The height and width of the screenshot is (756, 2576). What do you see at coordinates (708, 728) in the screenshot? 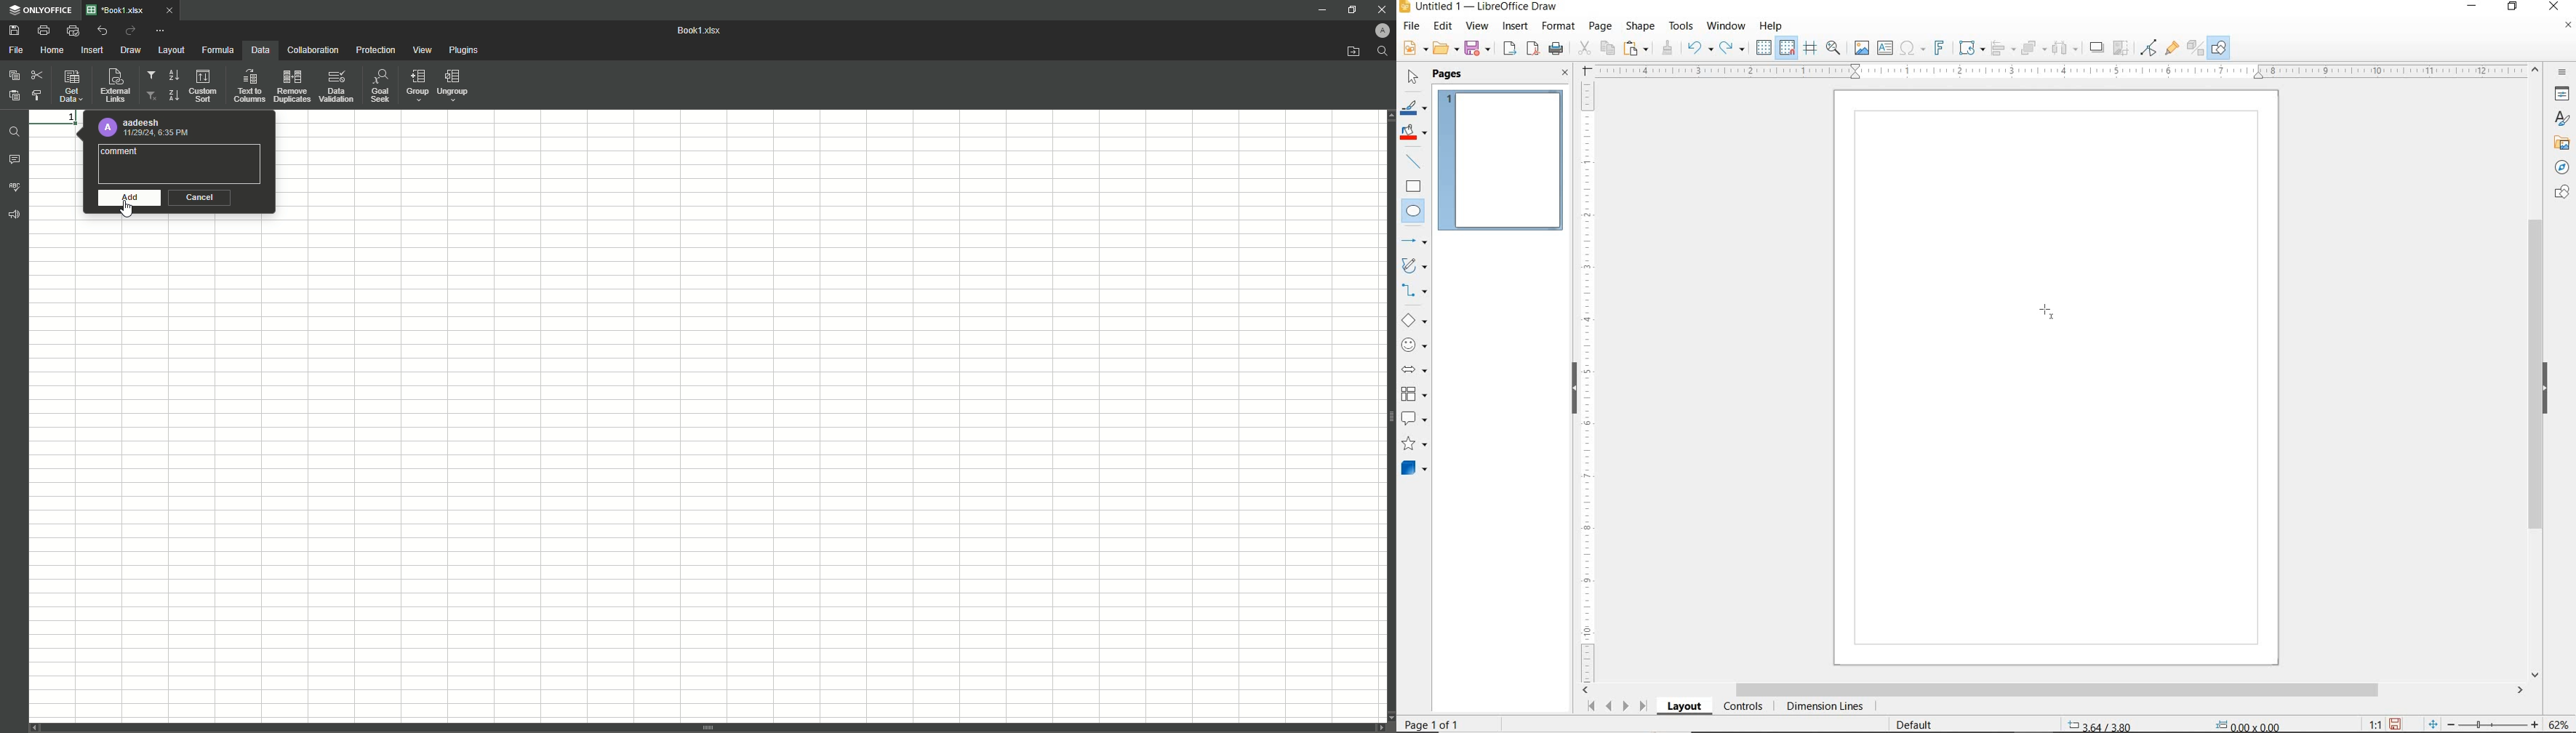
I see `vertical scroll bar` at bounding box center [708, 728].